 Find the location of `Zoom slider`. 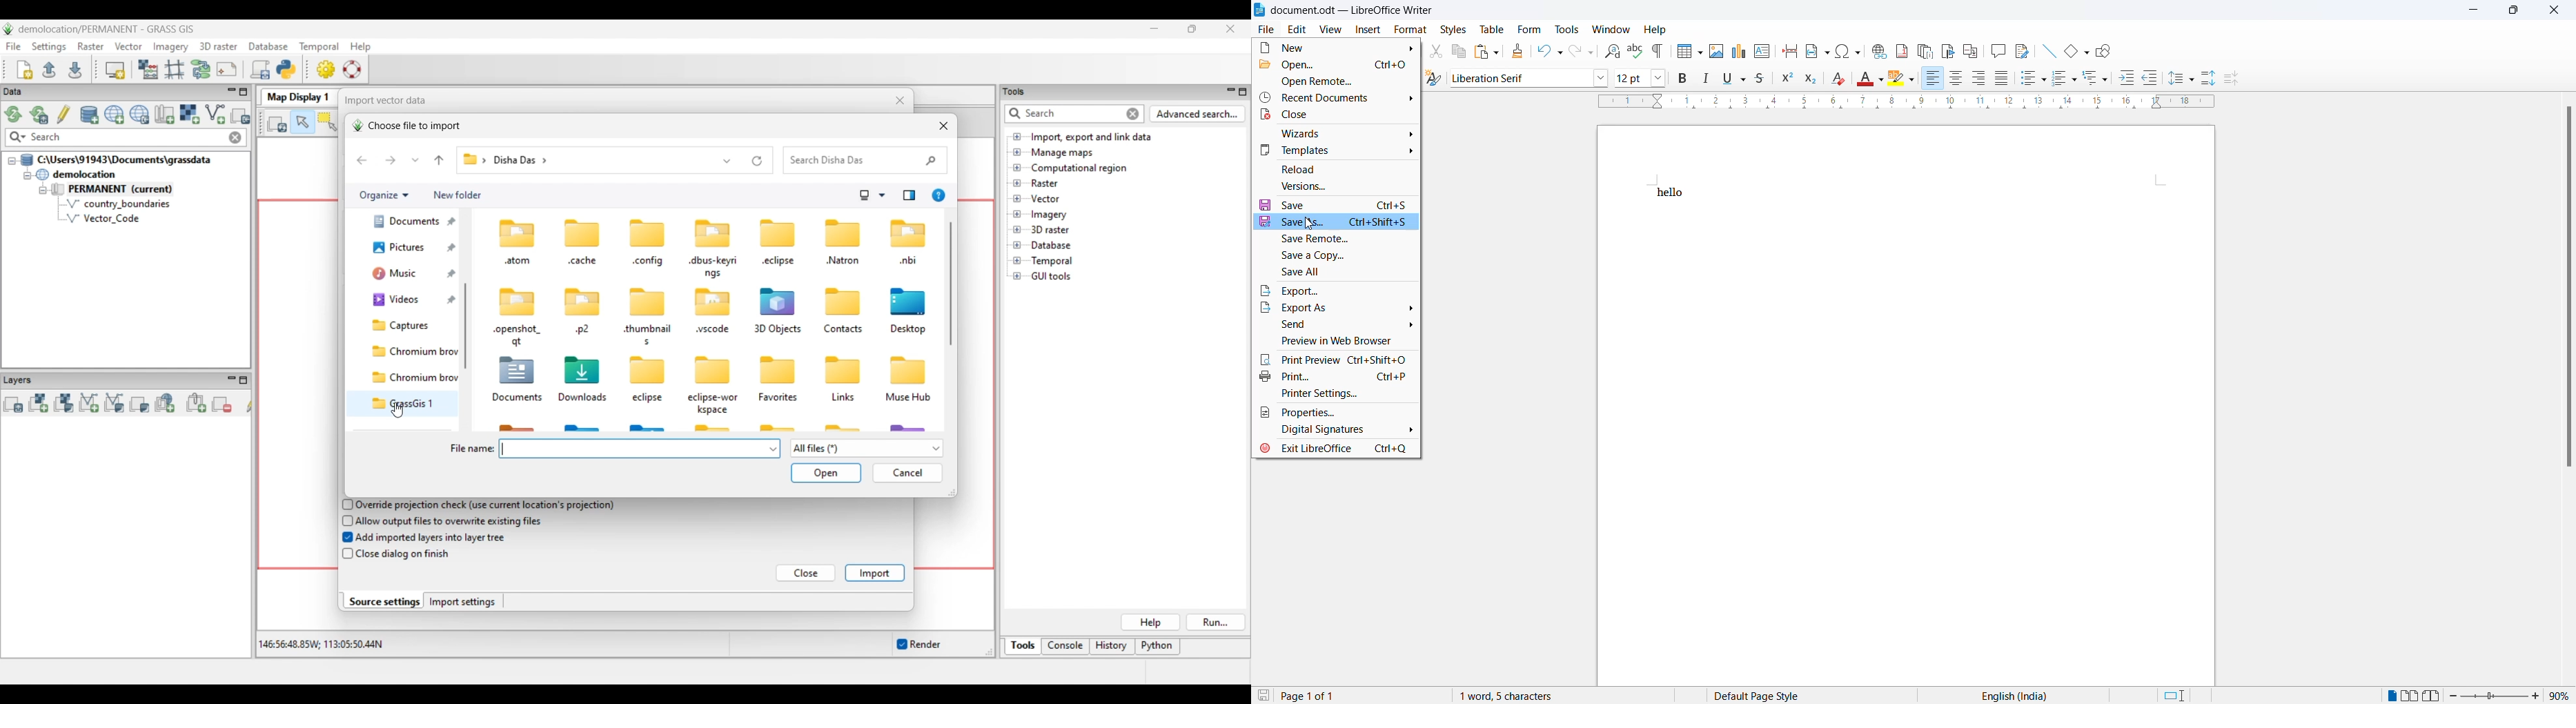

Zoom slider is located at coordinates (2495, 696).